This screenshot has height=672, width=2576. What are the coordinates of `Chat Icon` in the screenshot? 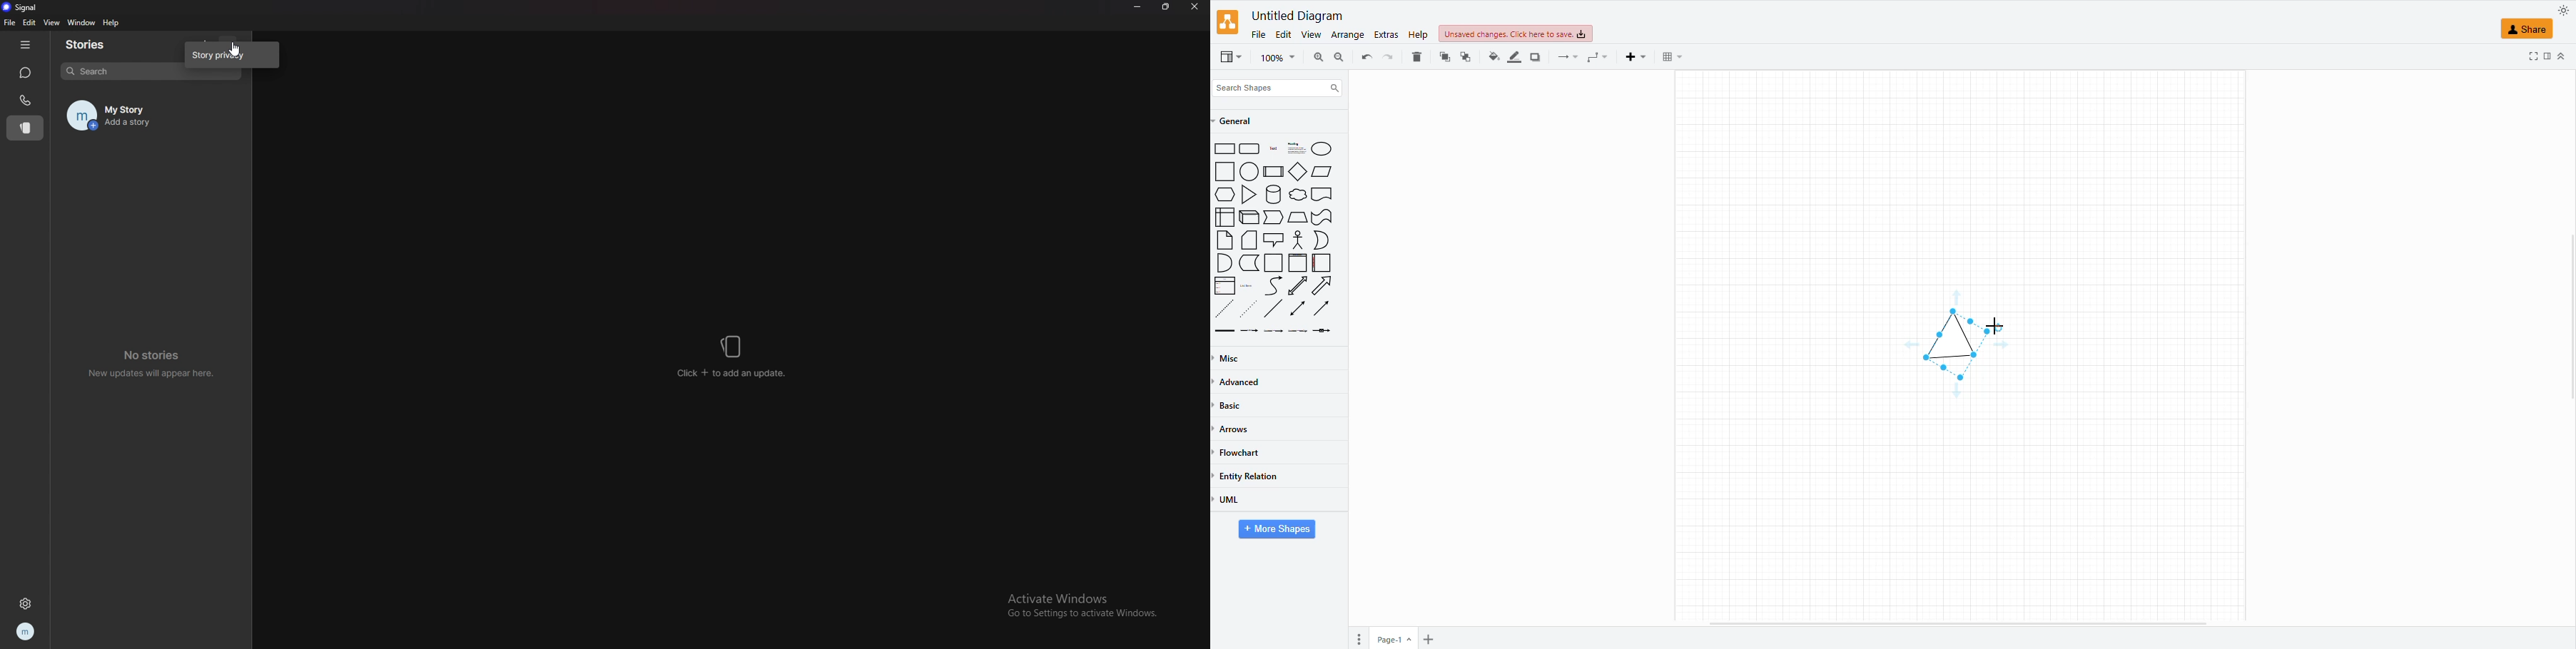 It's located at (1274, 240).